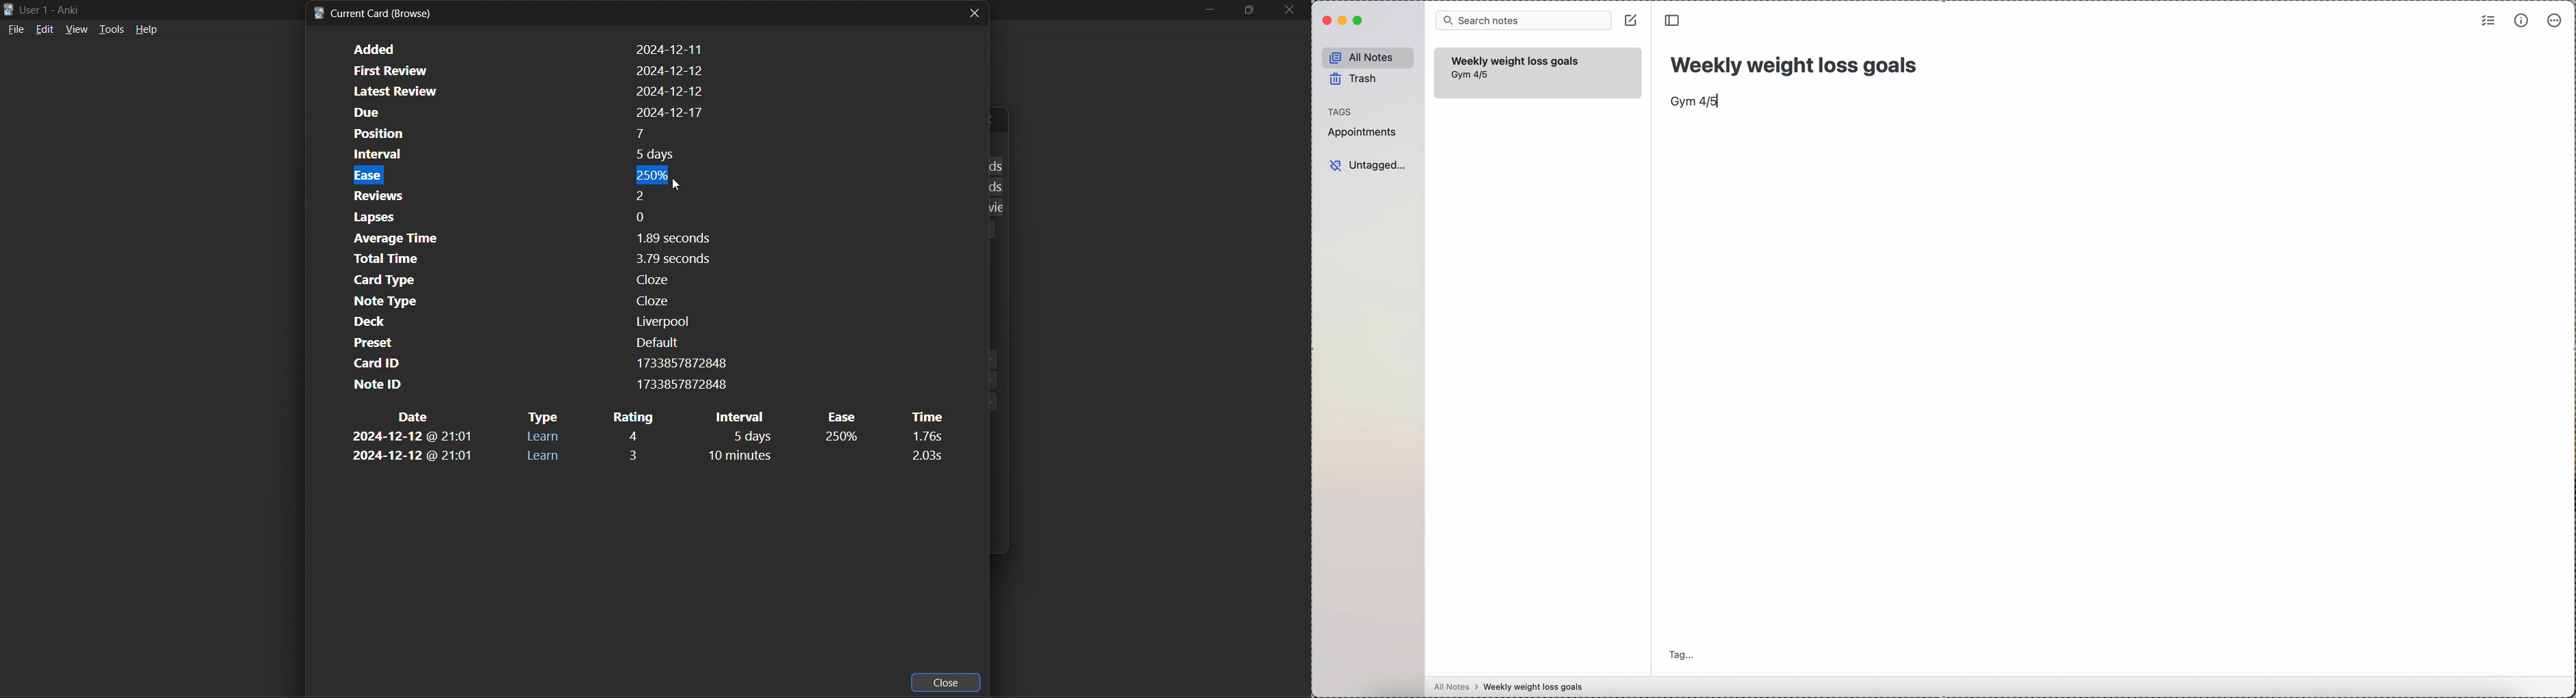 The image size is (2576, 700). What do you see at coordinates (925, 455) in the screenshot?
I see `time` at bounding box center [925, 455].